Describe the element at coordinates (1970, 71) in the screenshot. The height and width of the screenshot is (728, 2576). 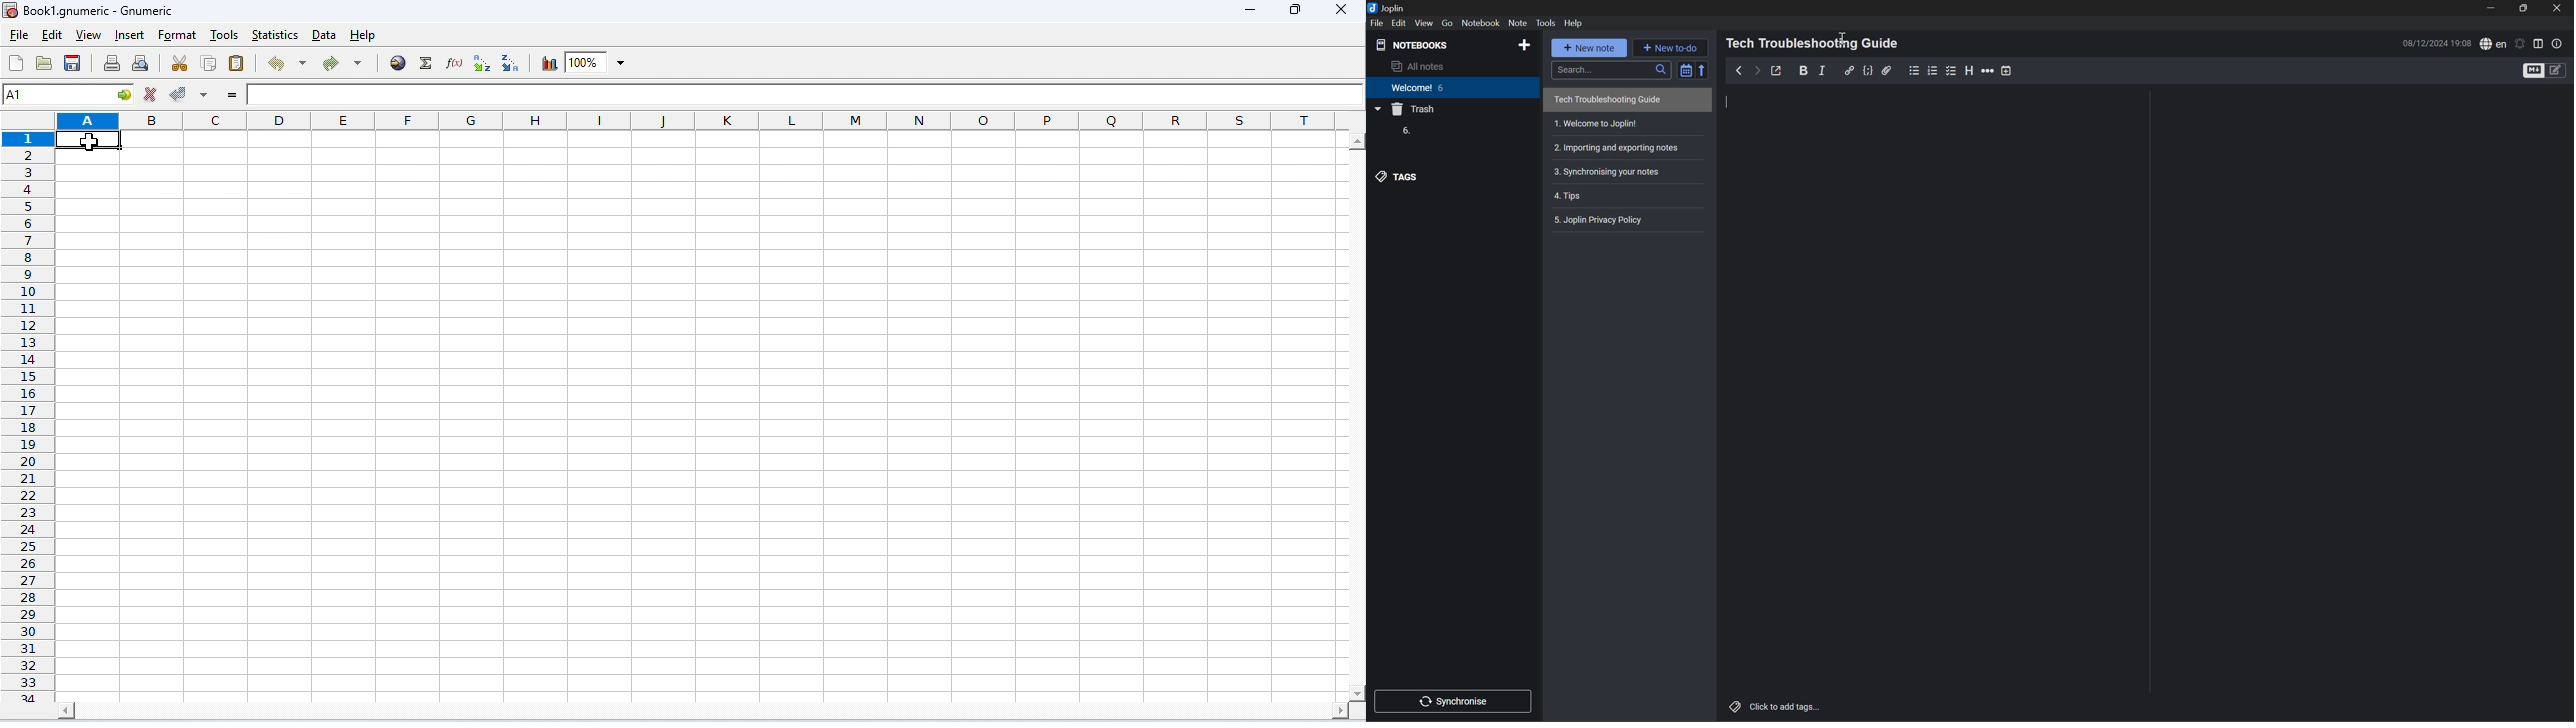
I see `Heading` at that location.